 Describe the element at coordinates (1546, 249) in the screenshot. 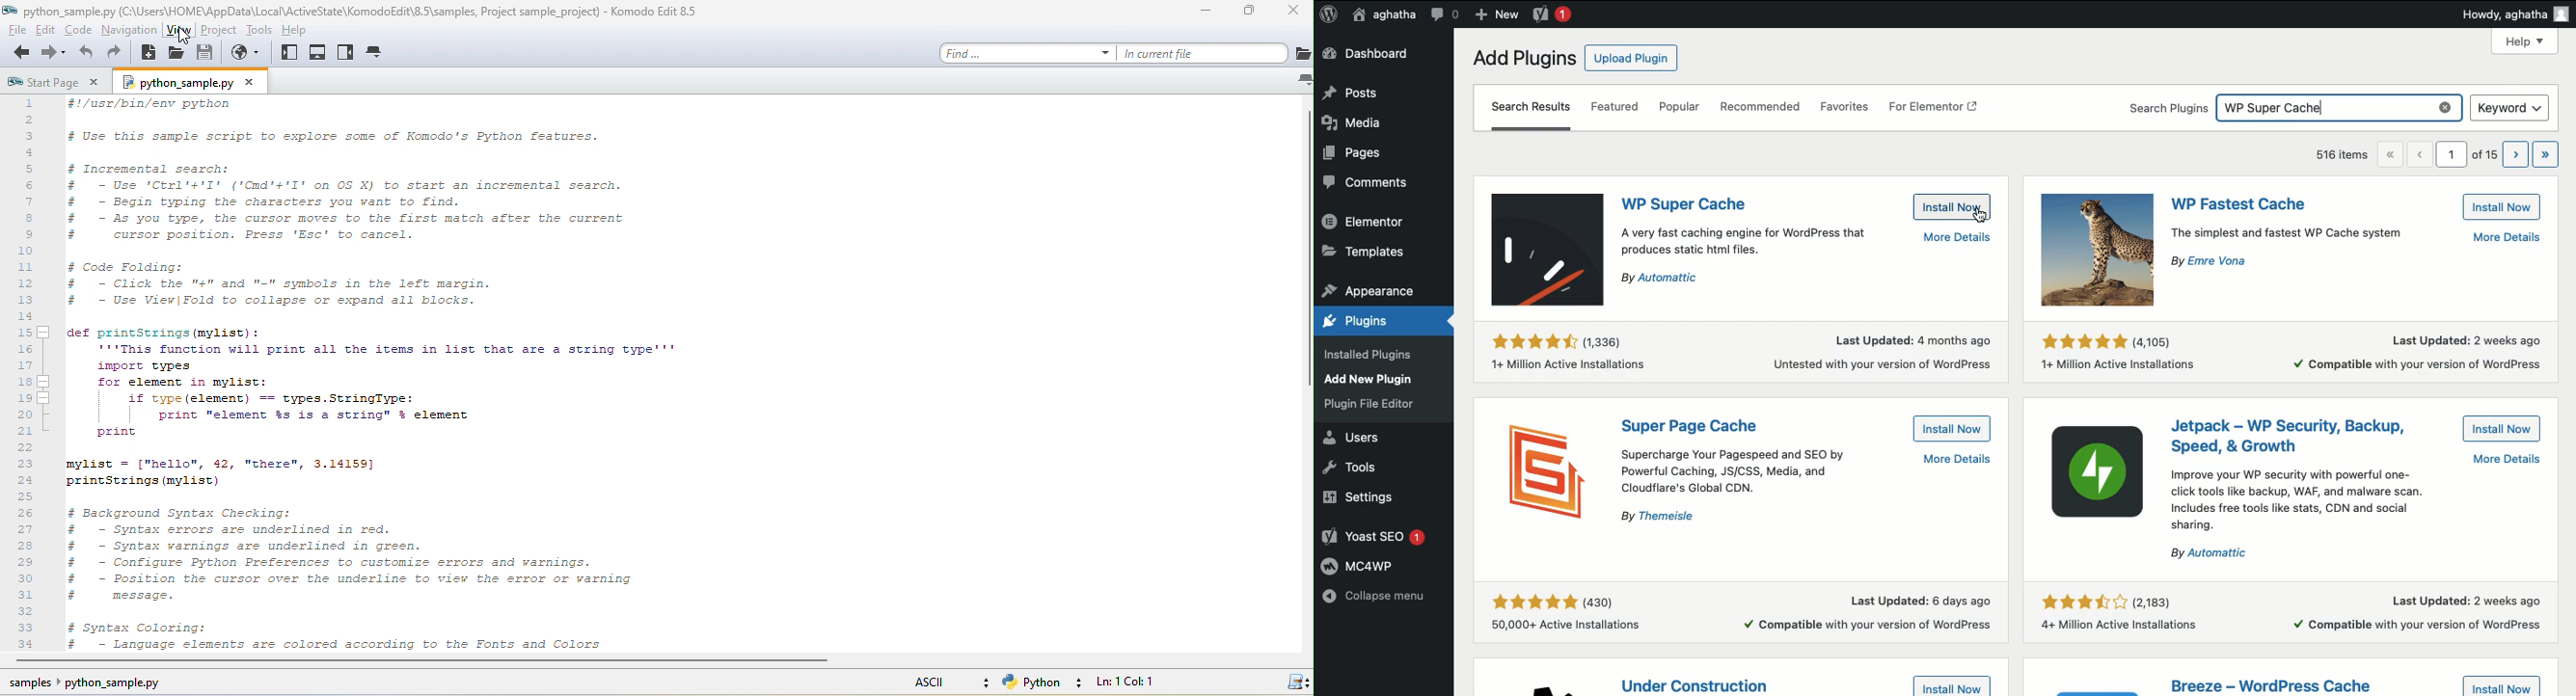

I see `Icon` at that location.